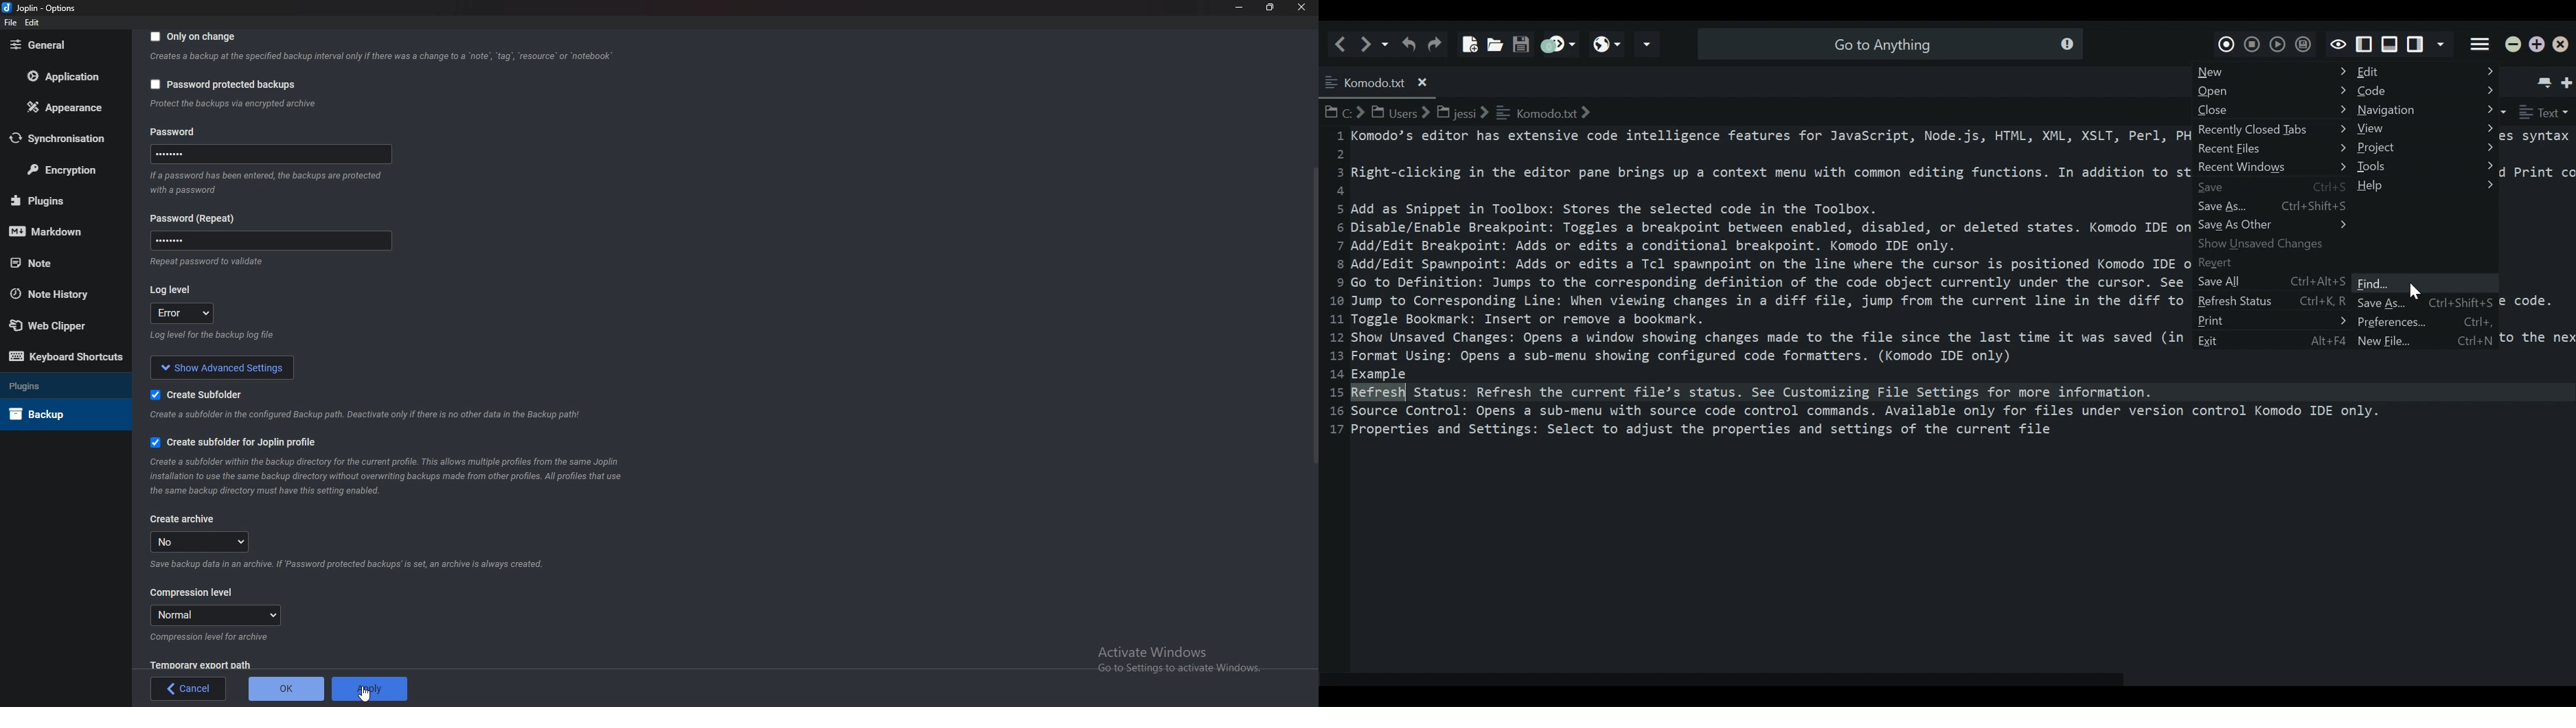  What do you see at coordinates (224, 366) in the screenshot?
I see `Show advanced settings` at bounding box center [224, 366].